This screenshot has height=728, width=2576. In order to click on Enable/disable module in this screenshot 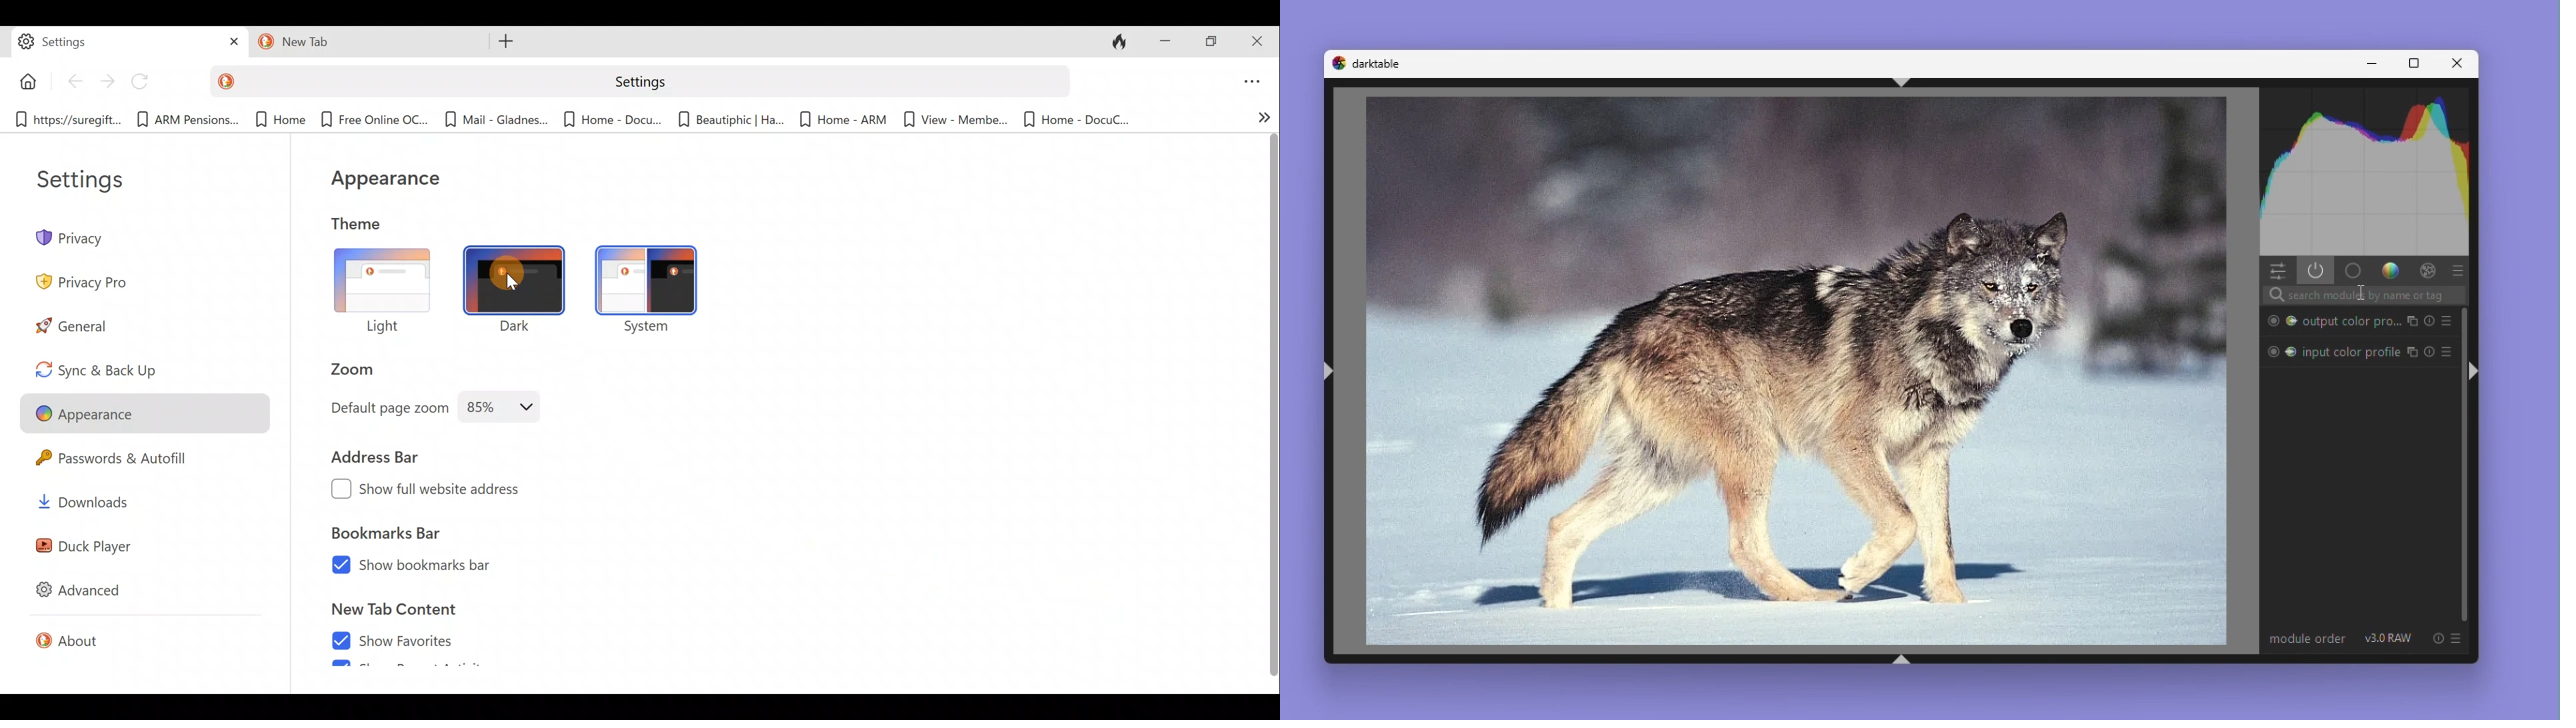, I will do `click(2413, 321)`.